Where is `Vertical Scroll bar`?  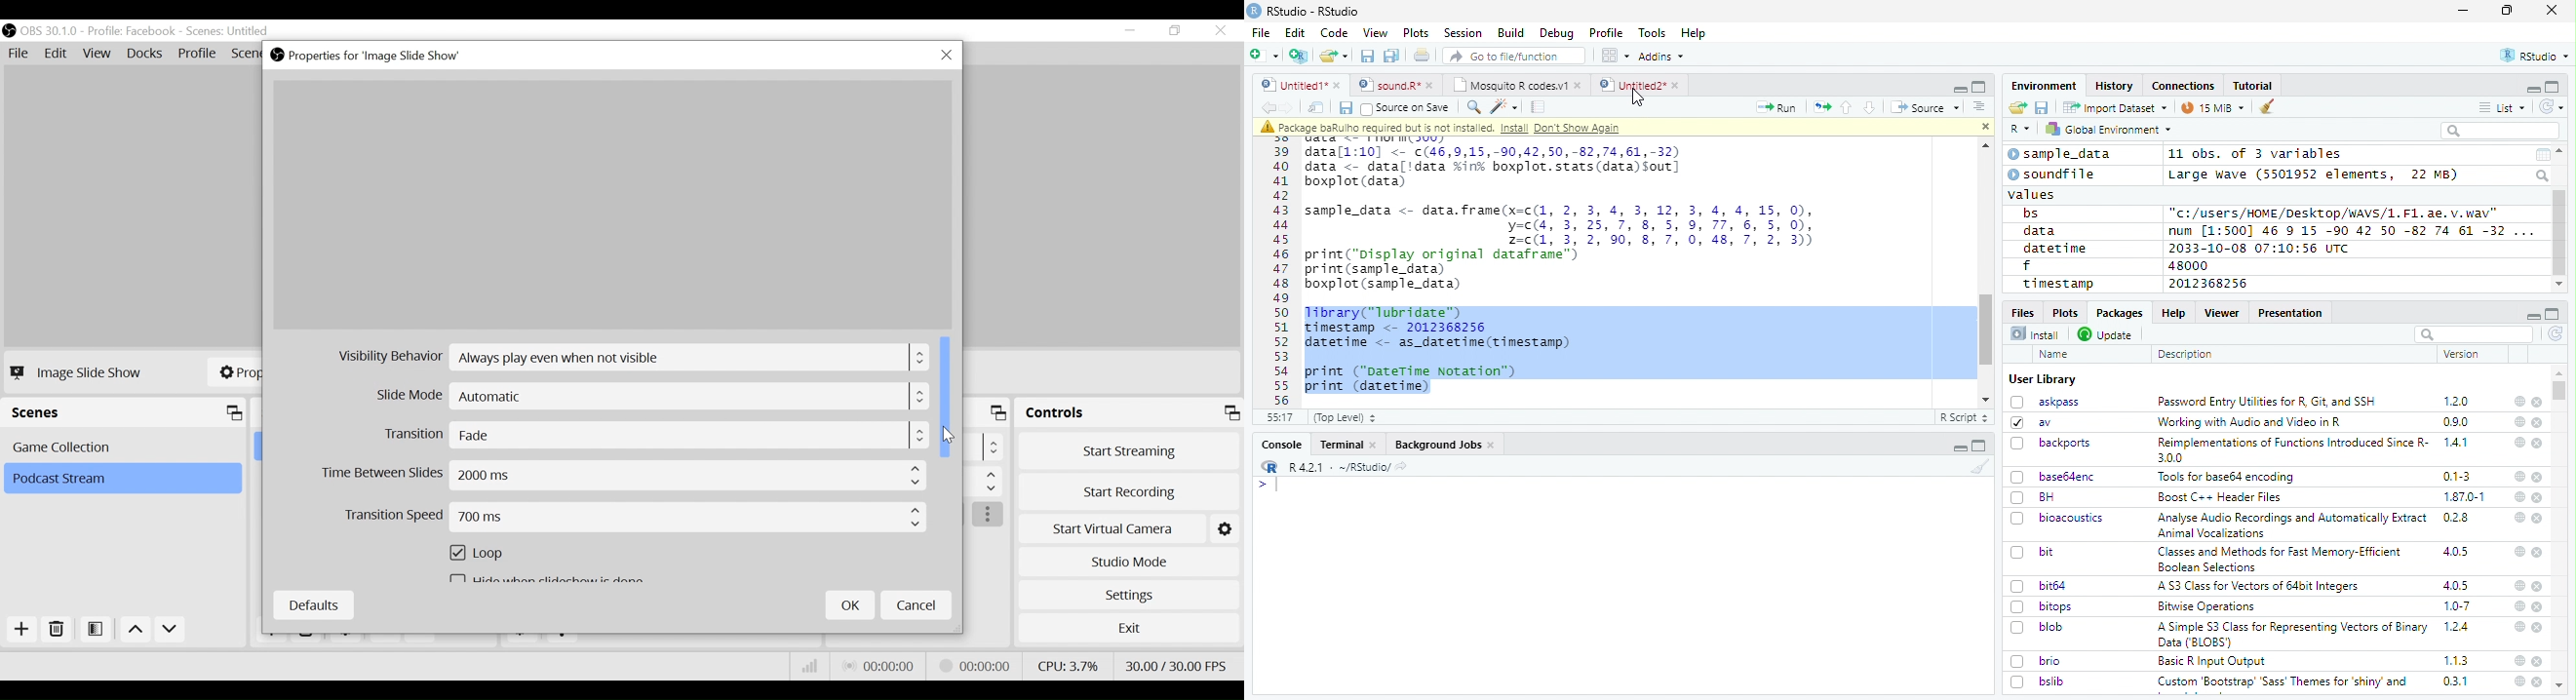
Vertical Scroll bar is located at coordinates (947, 396).